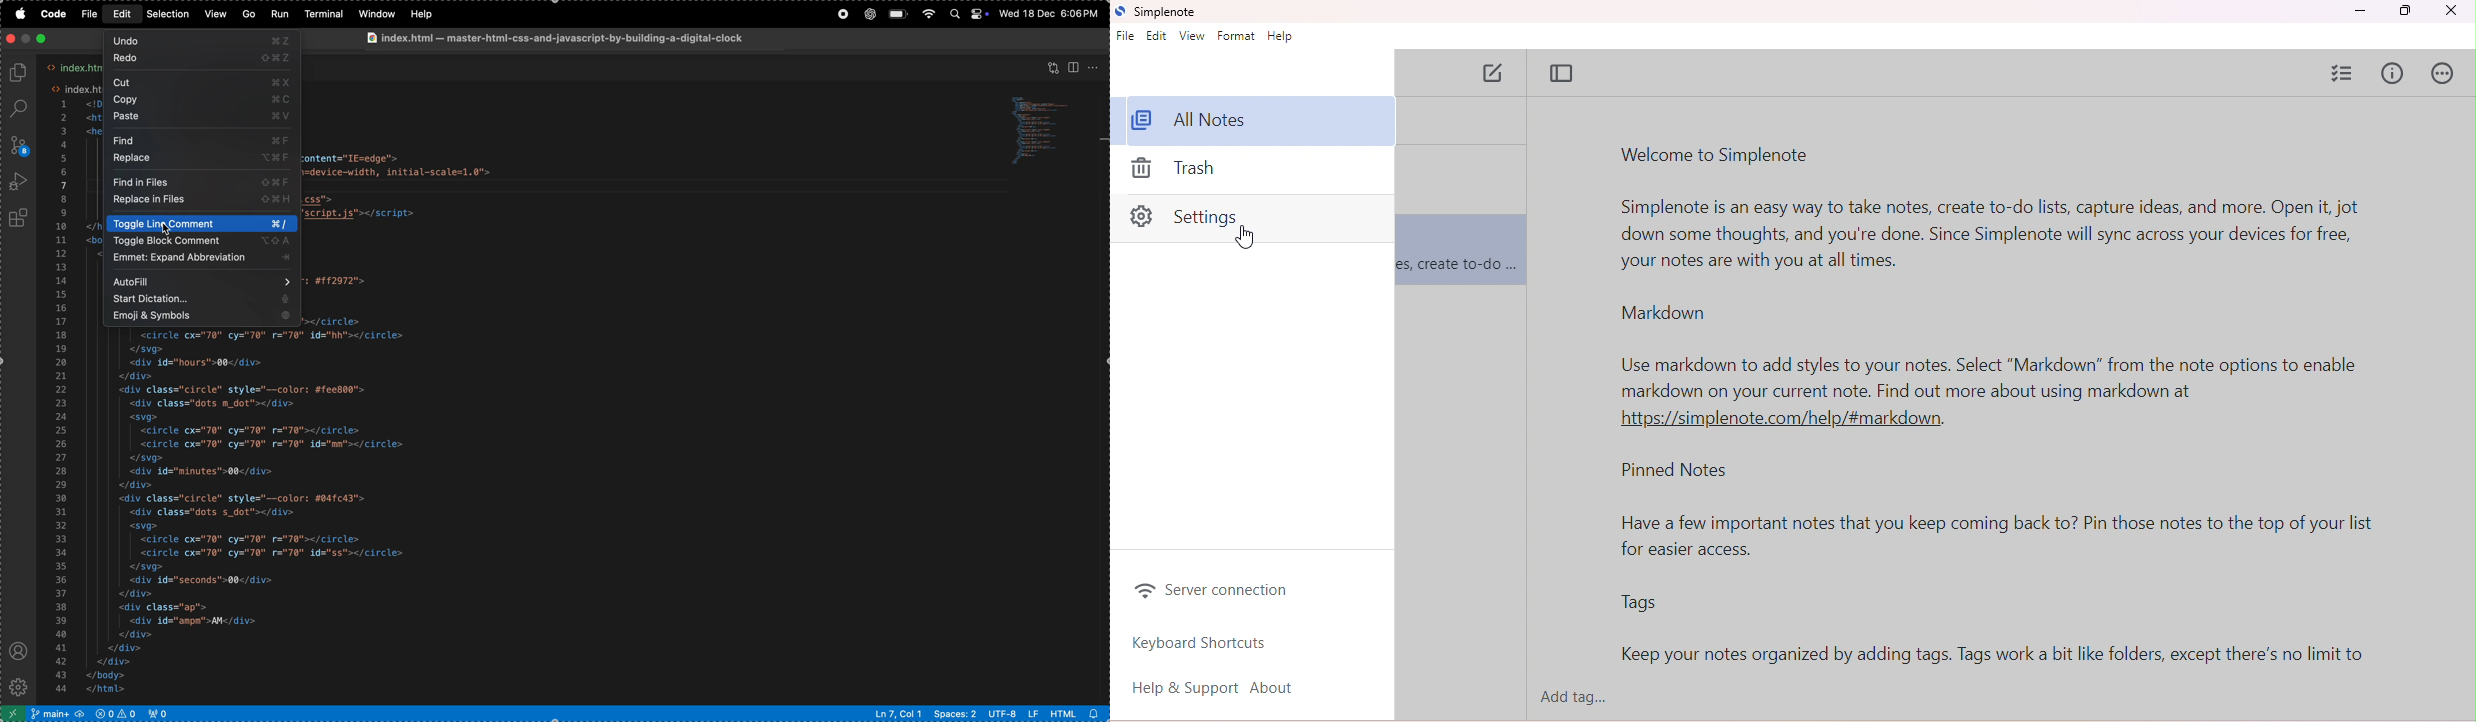 This screenshot has width=2492, height=728. I want to click on help and support about, so click(1227, 687).